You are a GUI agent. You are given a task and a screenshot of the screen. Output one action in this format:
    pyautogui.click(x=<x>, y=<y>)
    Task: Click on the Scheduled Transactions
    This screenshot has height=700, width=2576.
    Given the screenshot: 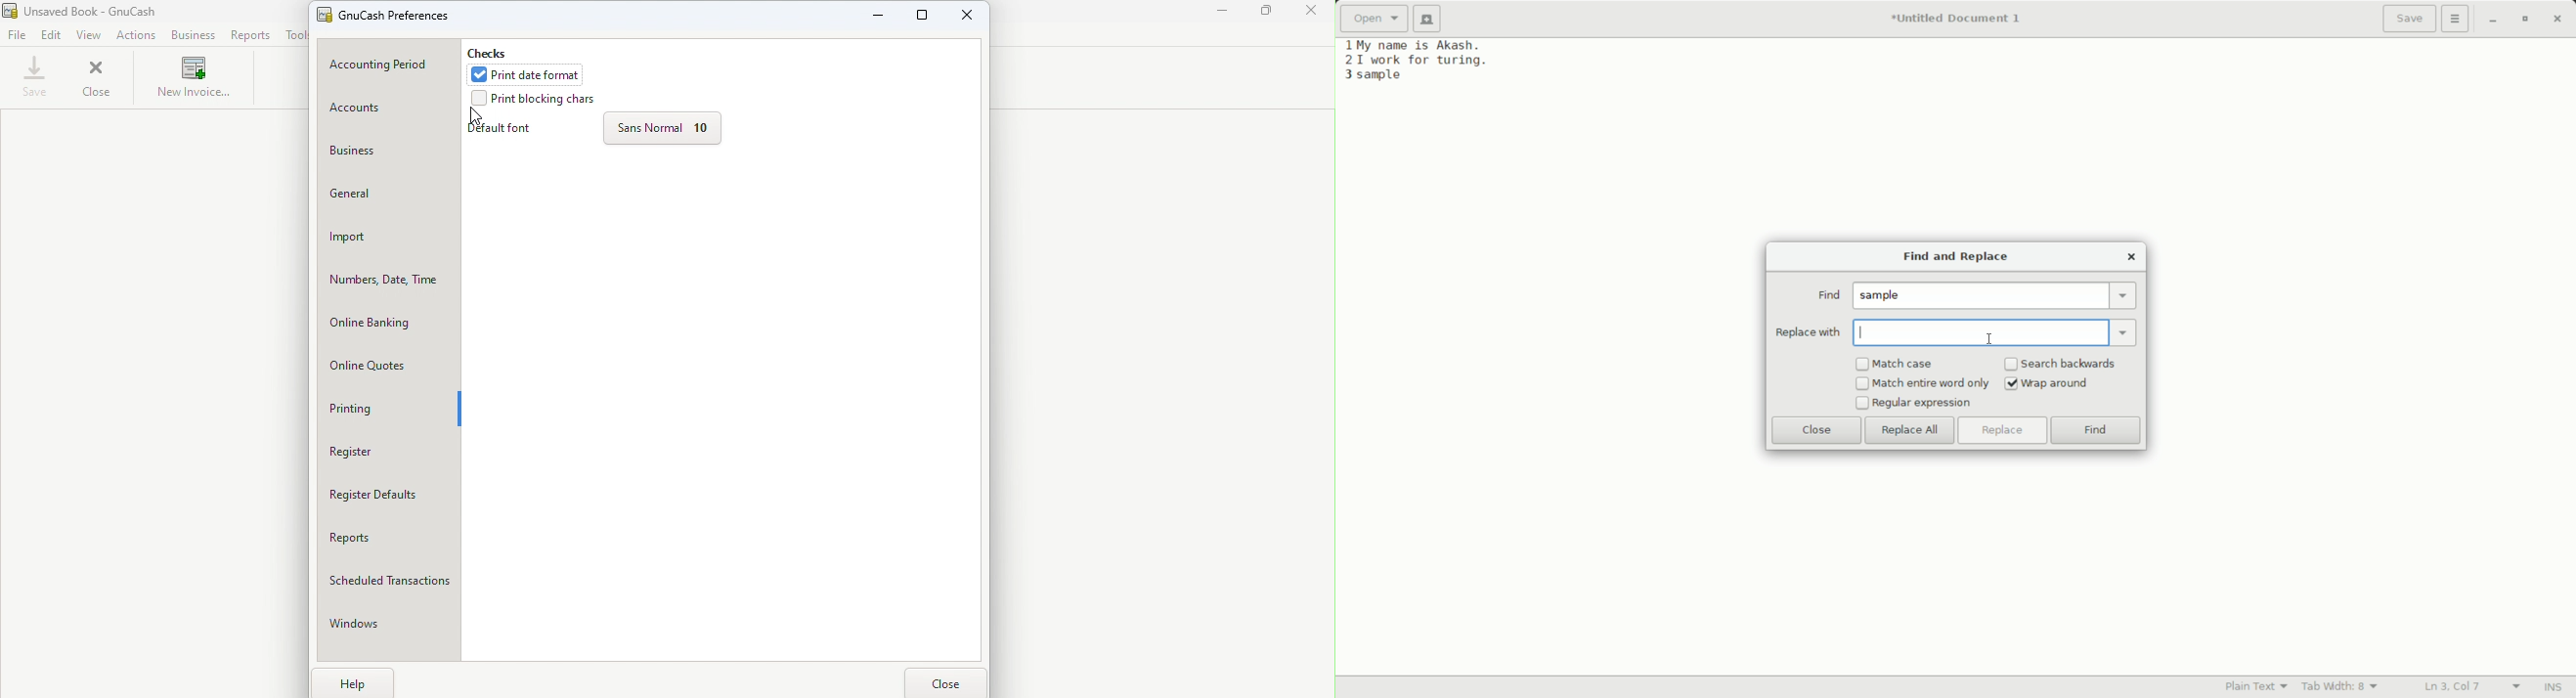 What is the action you would take?
    pyautogui.click(x=389, y=583)
    